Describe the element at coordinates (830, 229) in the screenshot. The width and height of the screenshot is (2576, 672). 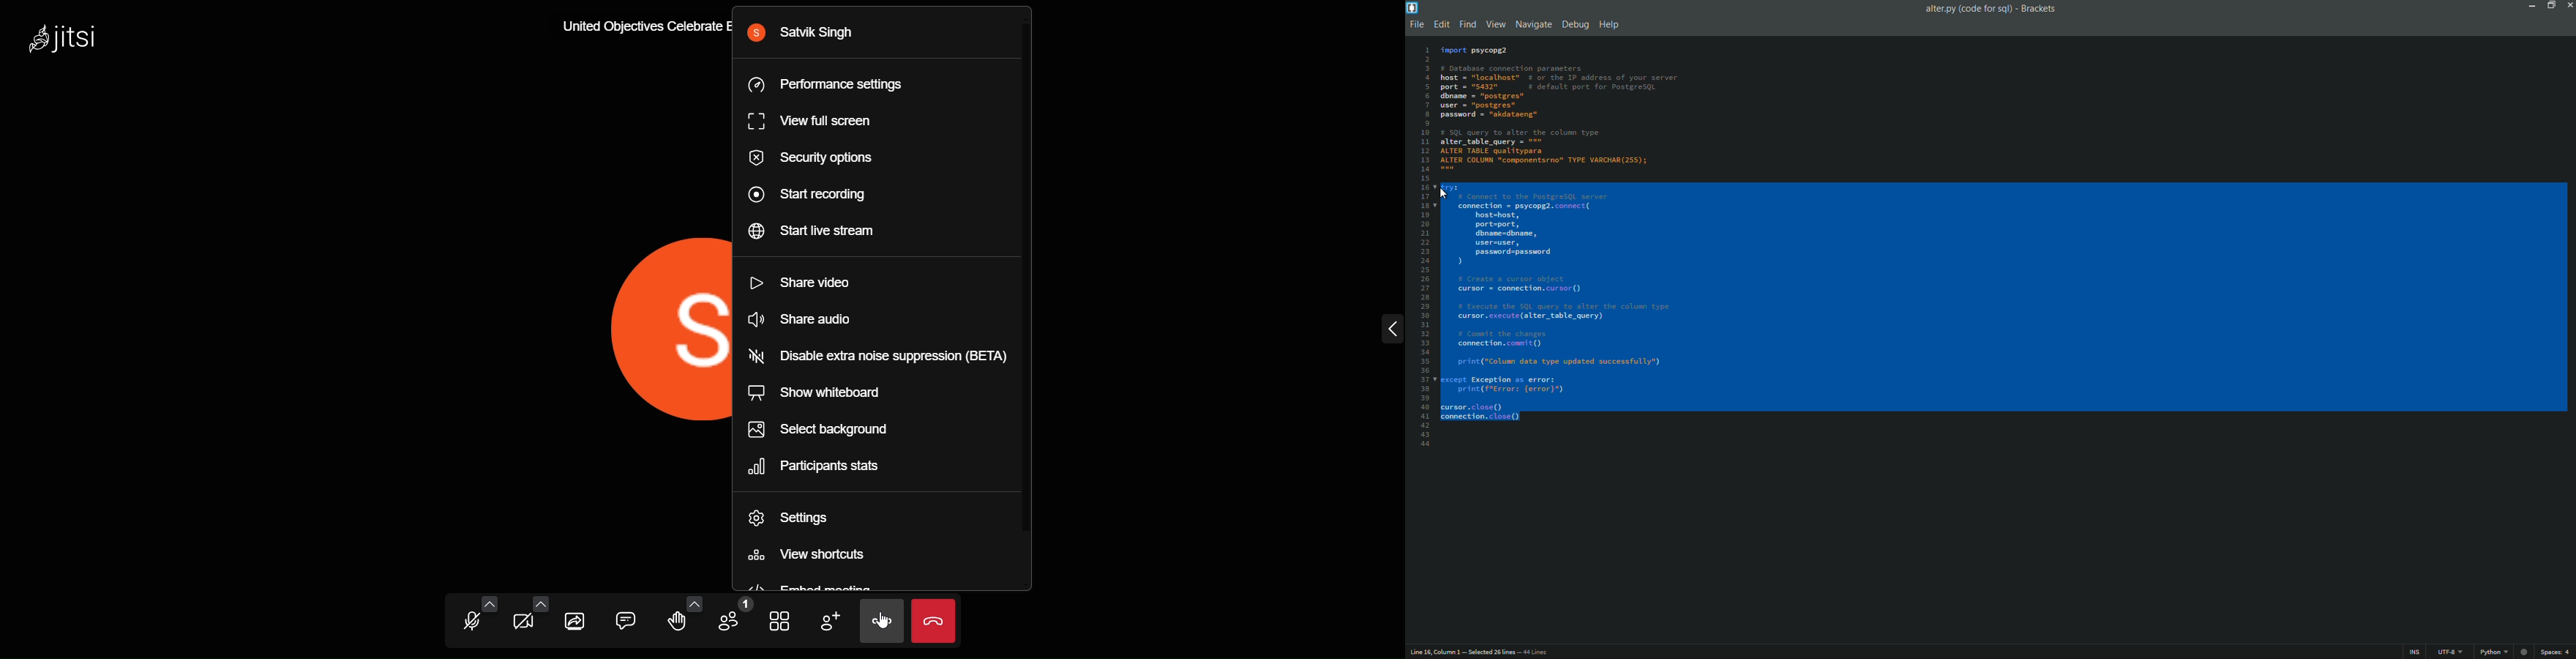
I see `start live stream` at that location.